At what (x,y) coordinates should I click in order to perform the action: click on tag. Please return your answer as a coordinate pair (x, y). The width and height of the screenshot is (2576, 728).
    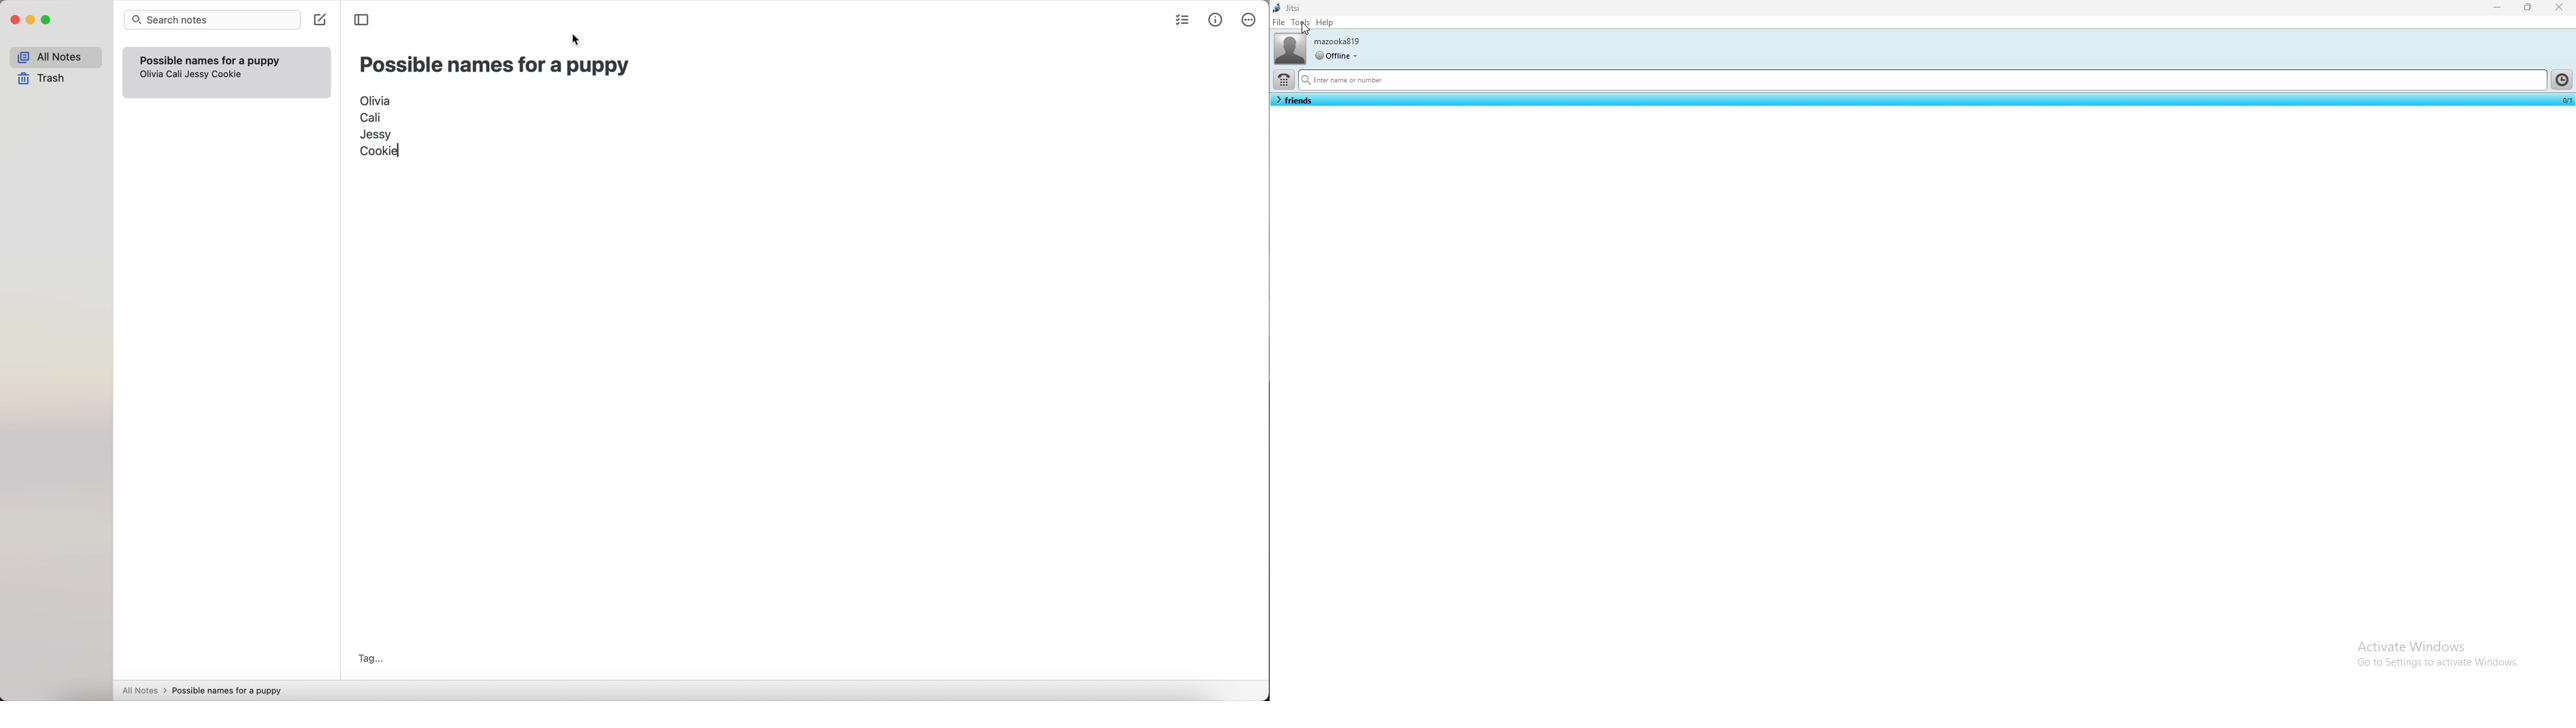
    Looking at the image, I should click on (370, 658).